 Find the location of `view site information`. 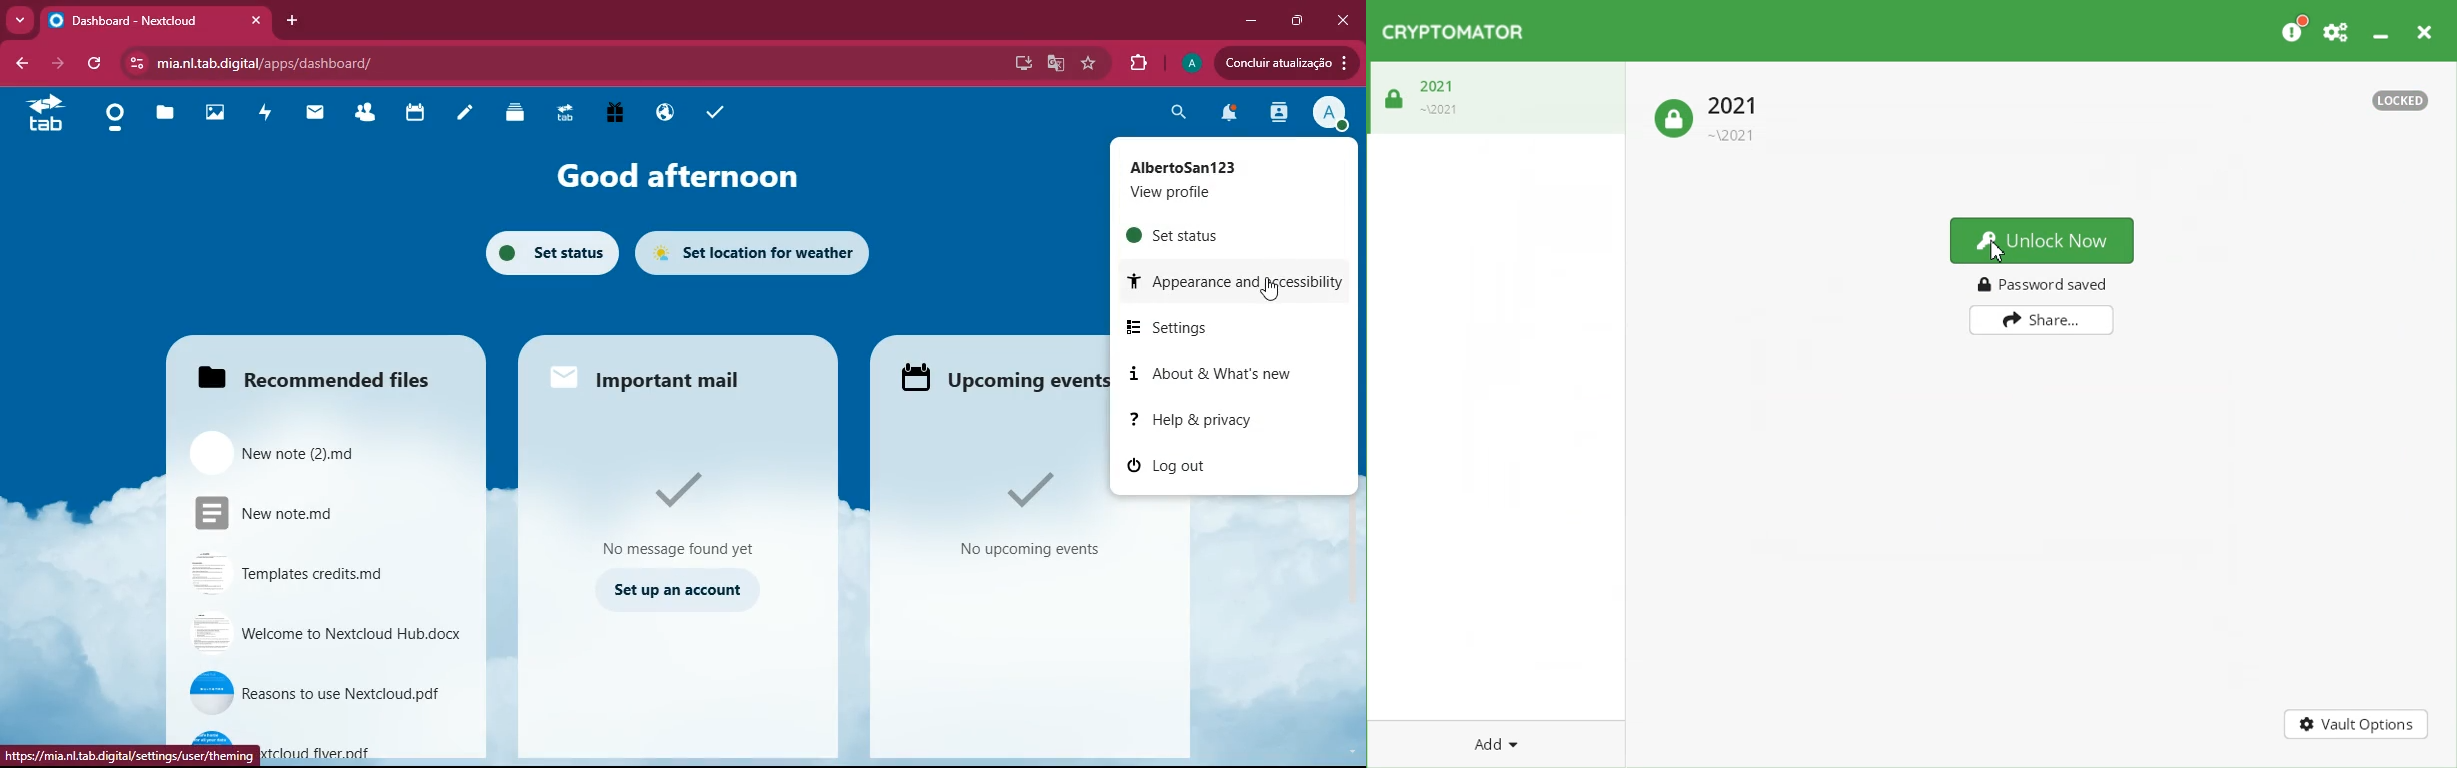

view site information is located at coordinates (136, 64).